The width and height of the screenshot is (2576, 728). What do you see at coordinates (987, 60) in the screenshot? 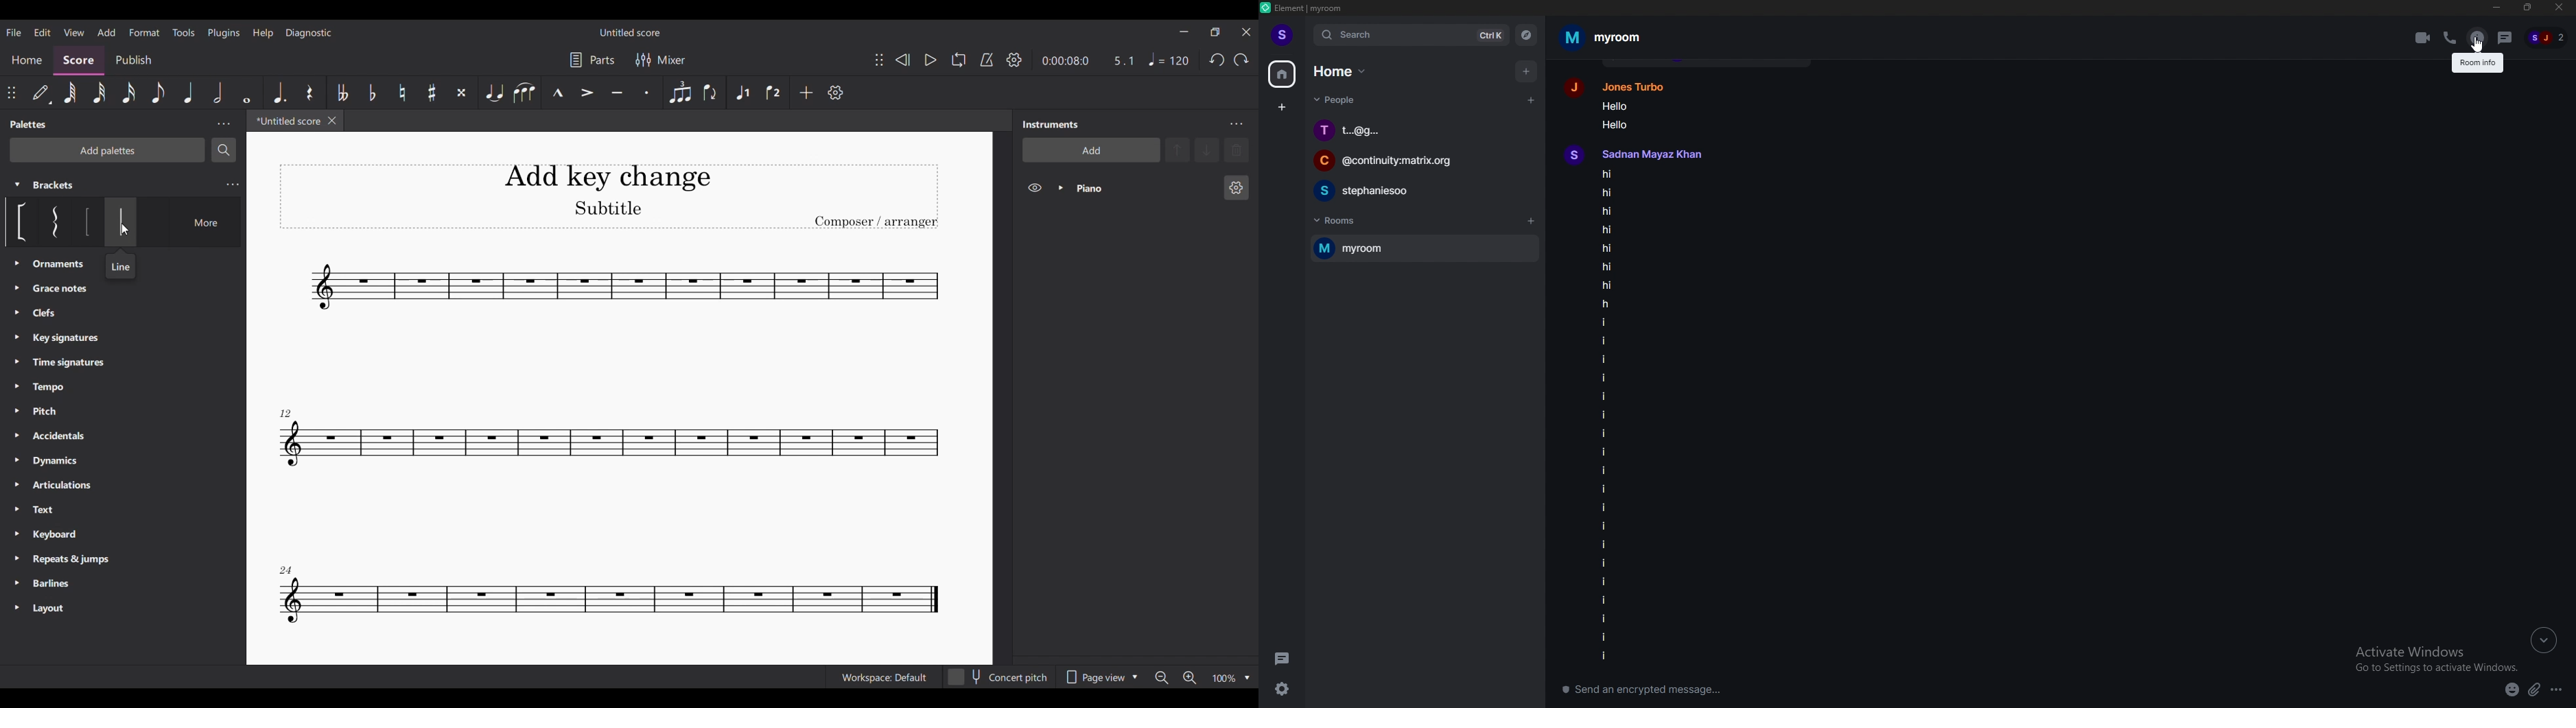
I see `Metronome` at bounding box center [987, 60].